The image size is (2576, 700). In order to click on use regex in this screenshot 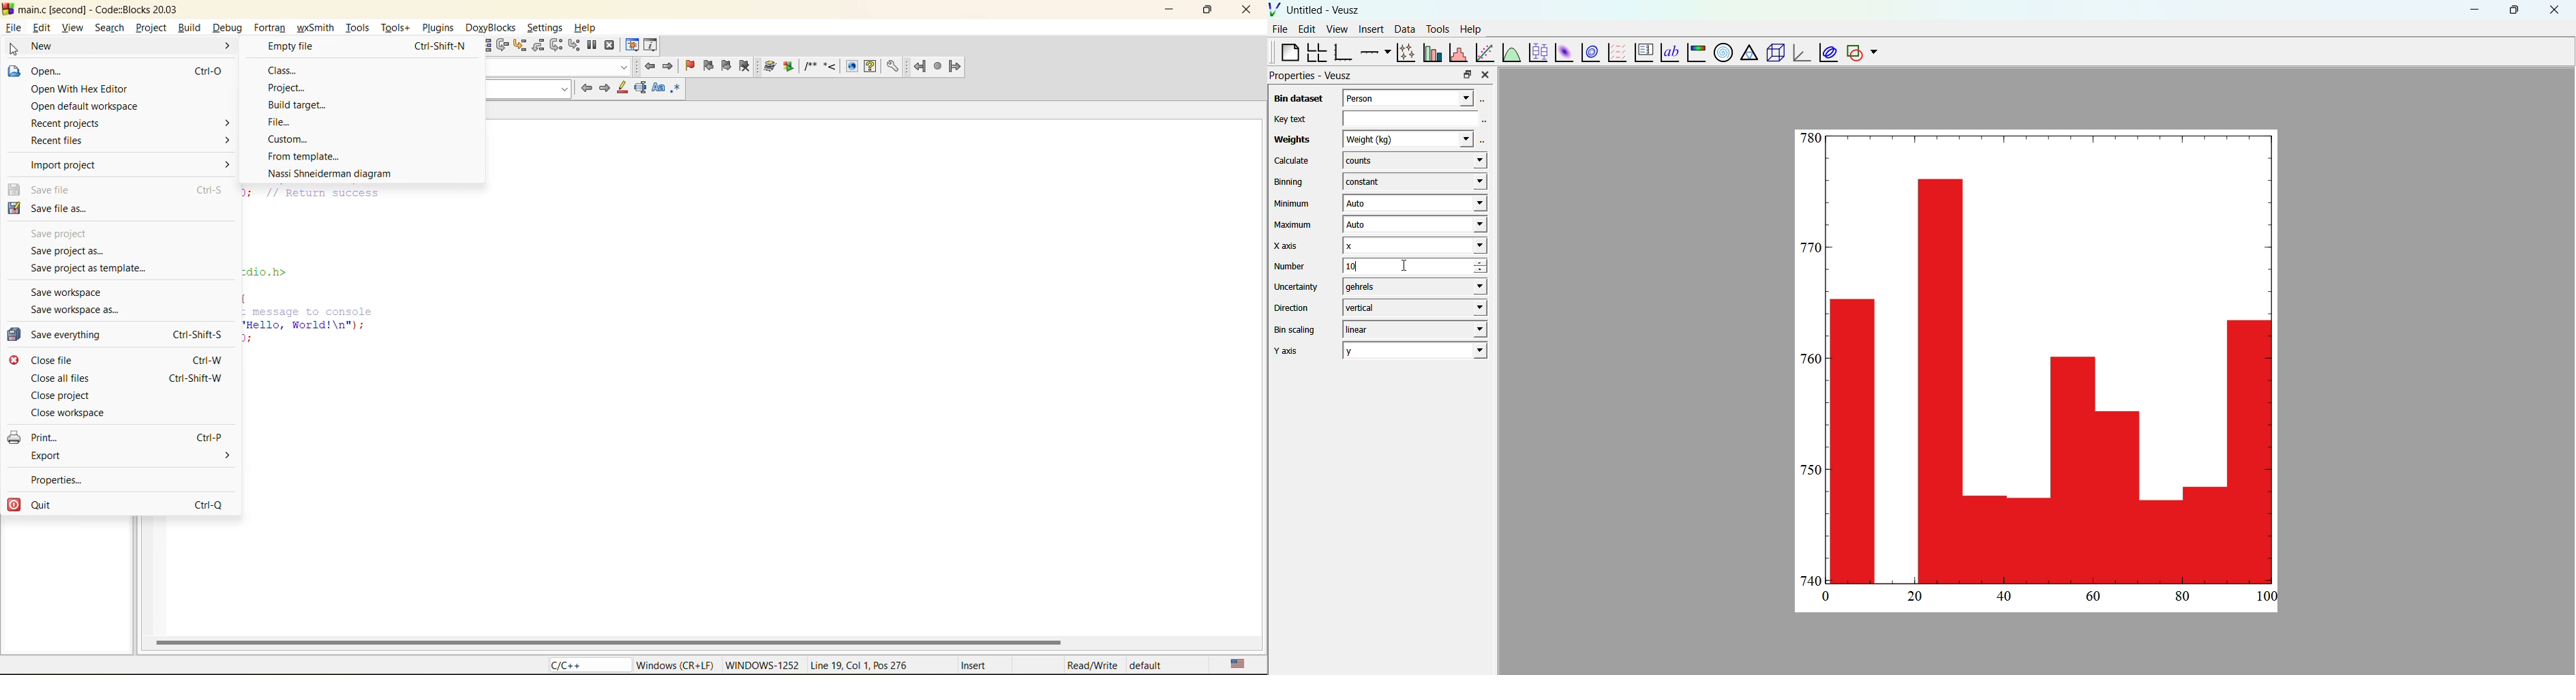, I will do `click(677, 90)`.